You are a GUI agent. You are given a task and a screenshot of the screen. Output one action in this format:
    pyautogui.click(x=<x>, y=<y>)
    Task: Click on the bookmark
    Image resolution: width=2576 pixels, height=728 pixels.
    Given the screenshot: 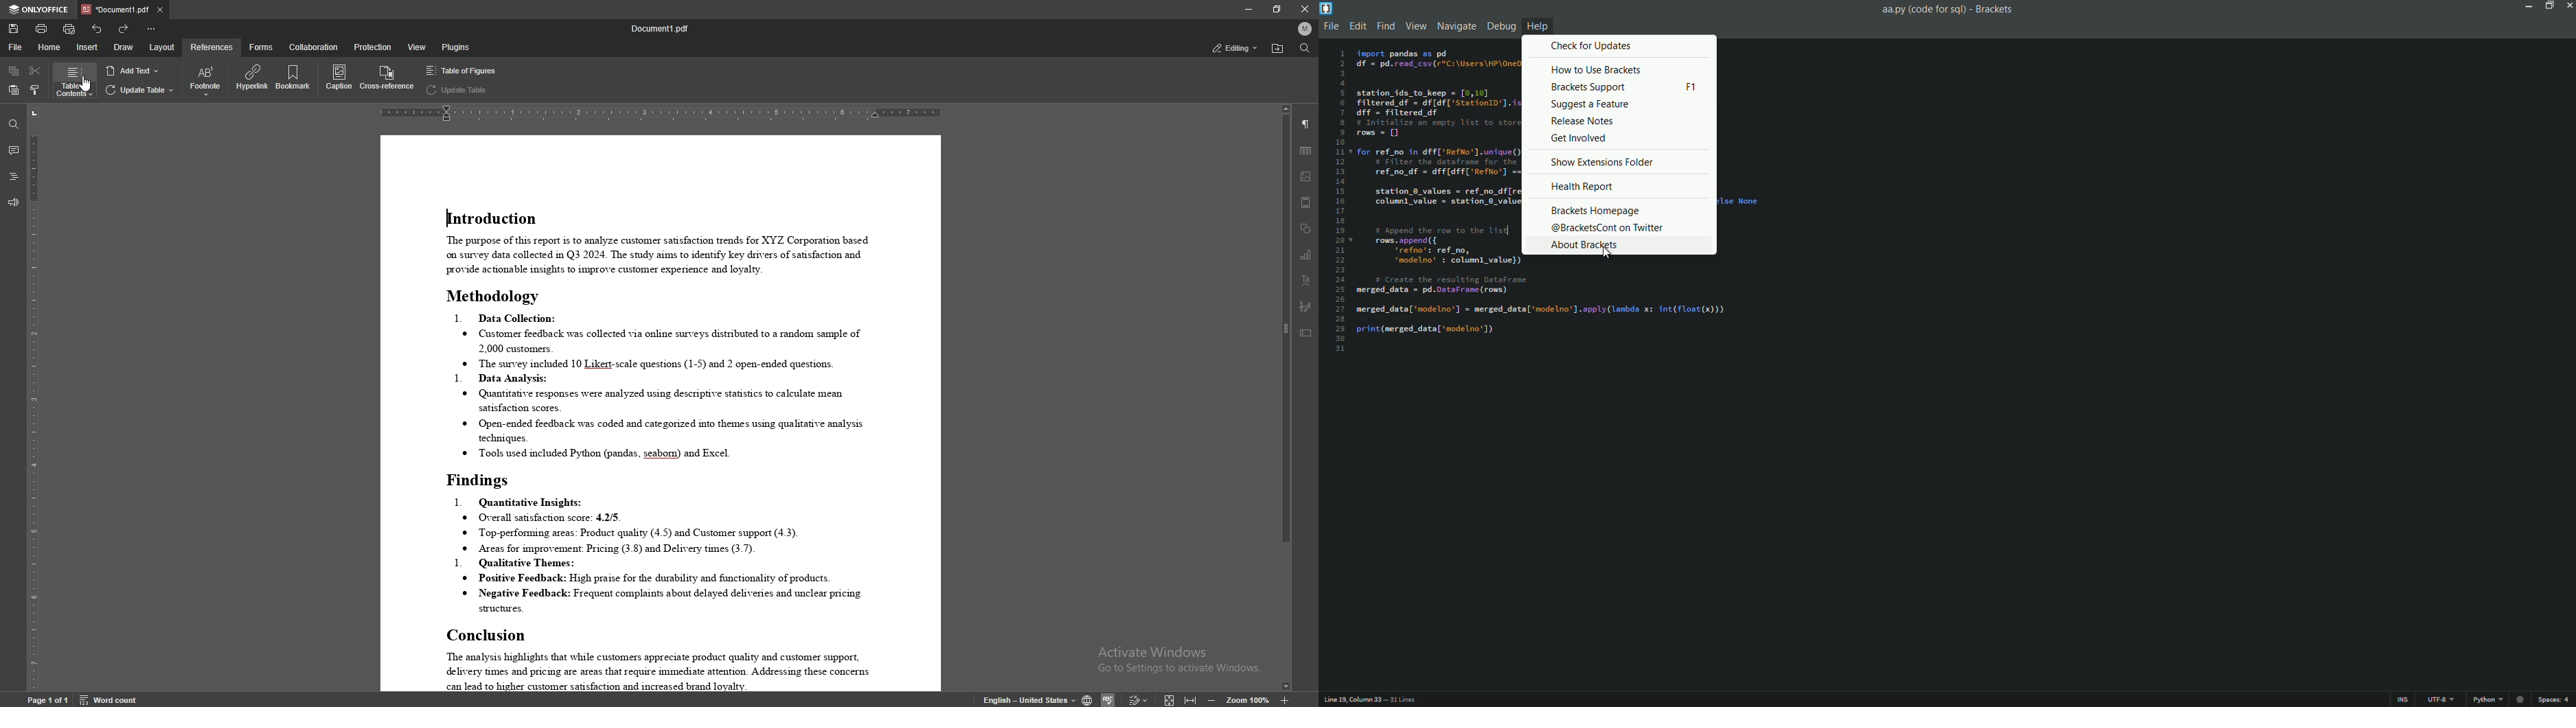 What is the action you would take?
    pyautogui.click(x=295, y=78)
    